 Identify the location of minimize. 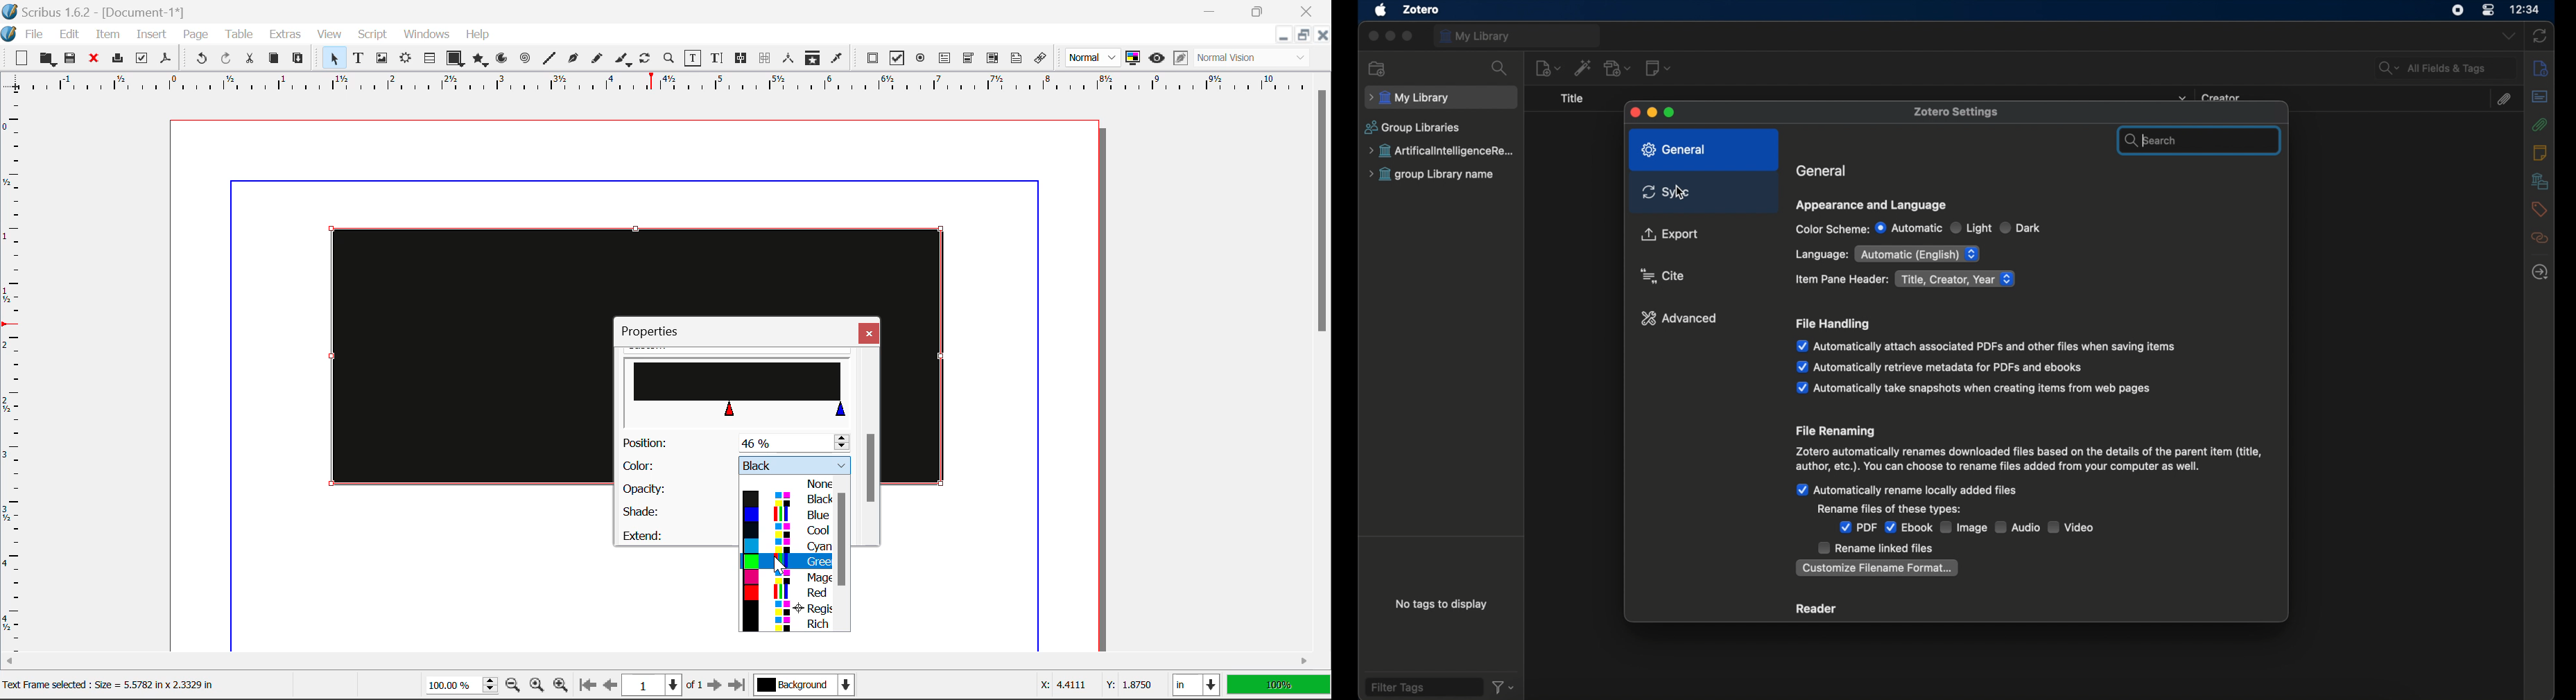
(1652, 113).